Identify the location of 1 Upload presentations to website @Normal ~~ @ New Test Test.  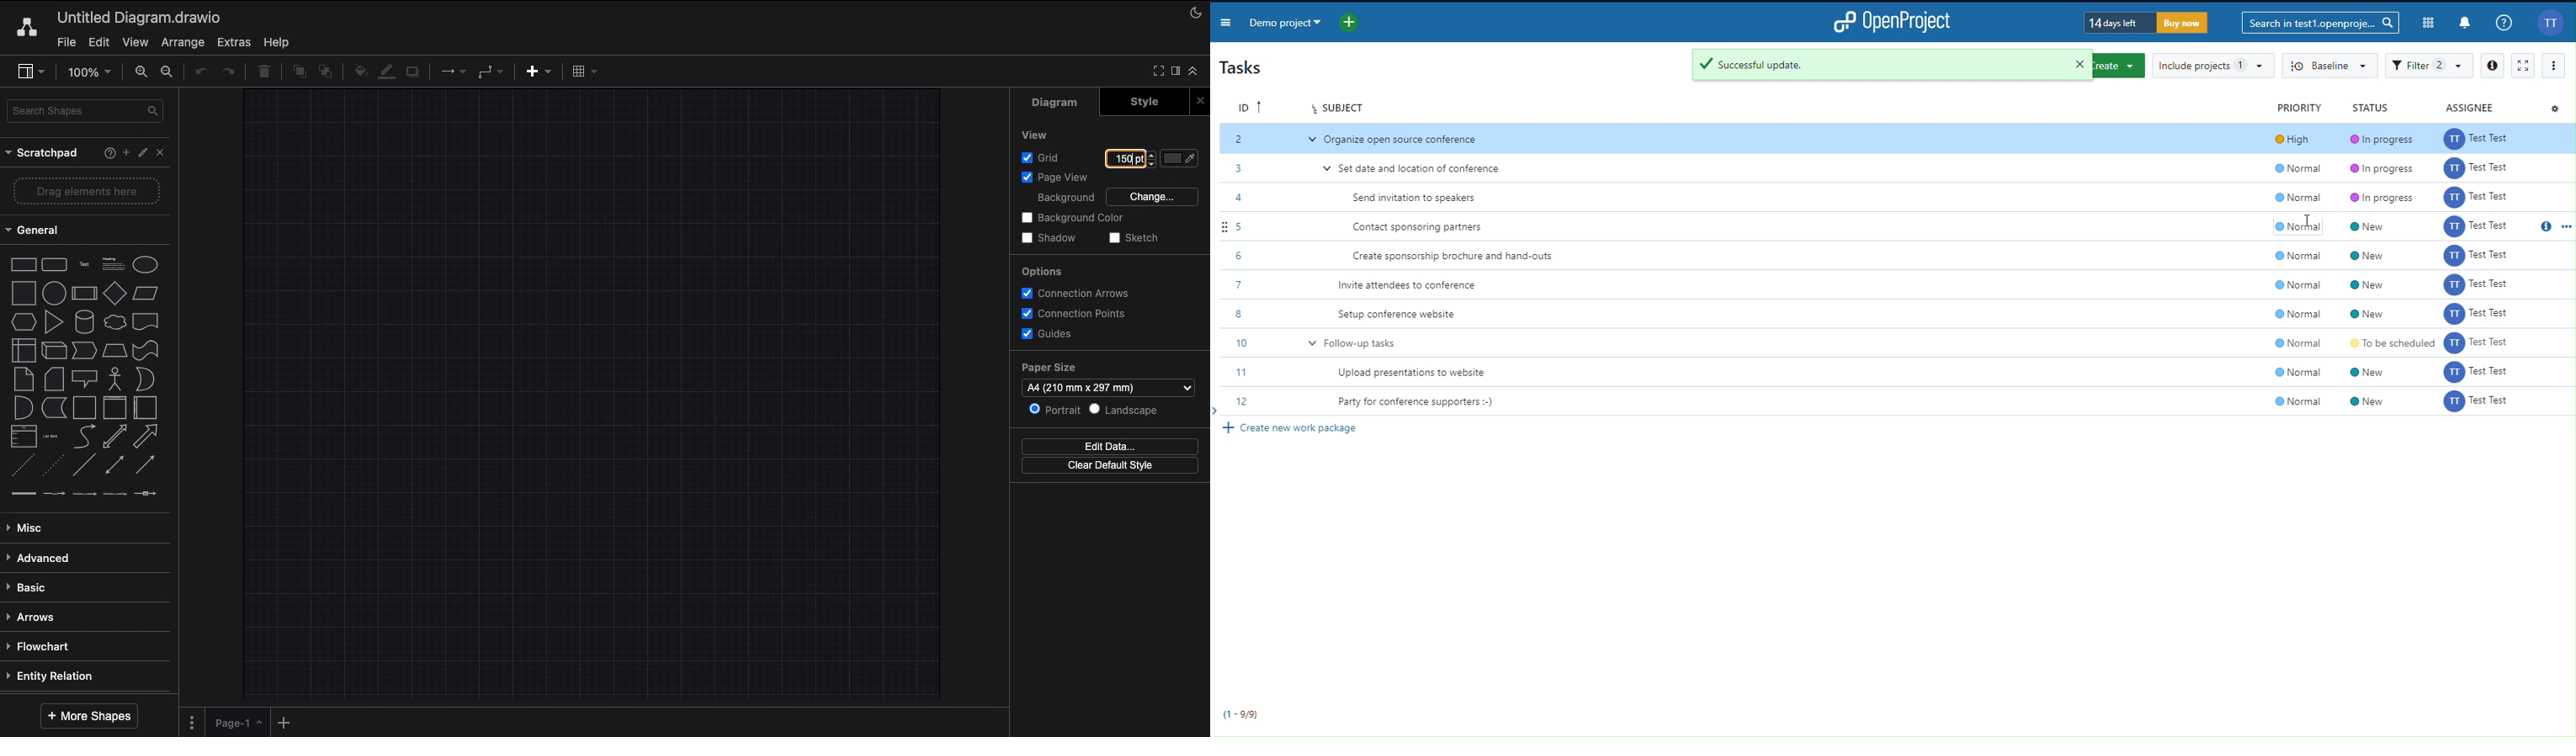
(1904, 369).